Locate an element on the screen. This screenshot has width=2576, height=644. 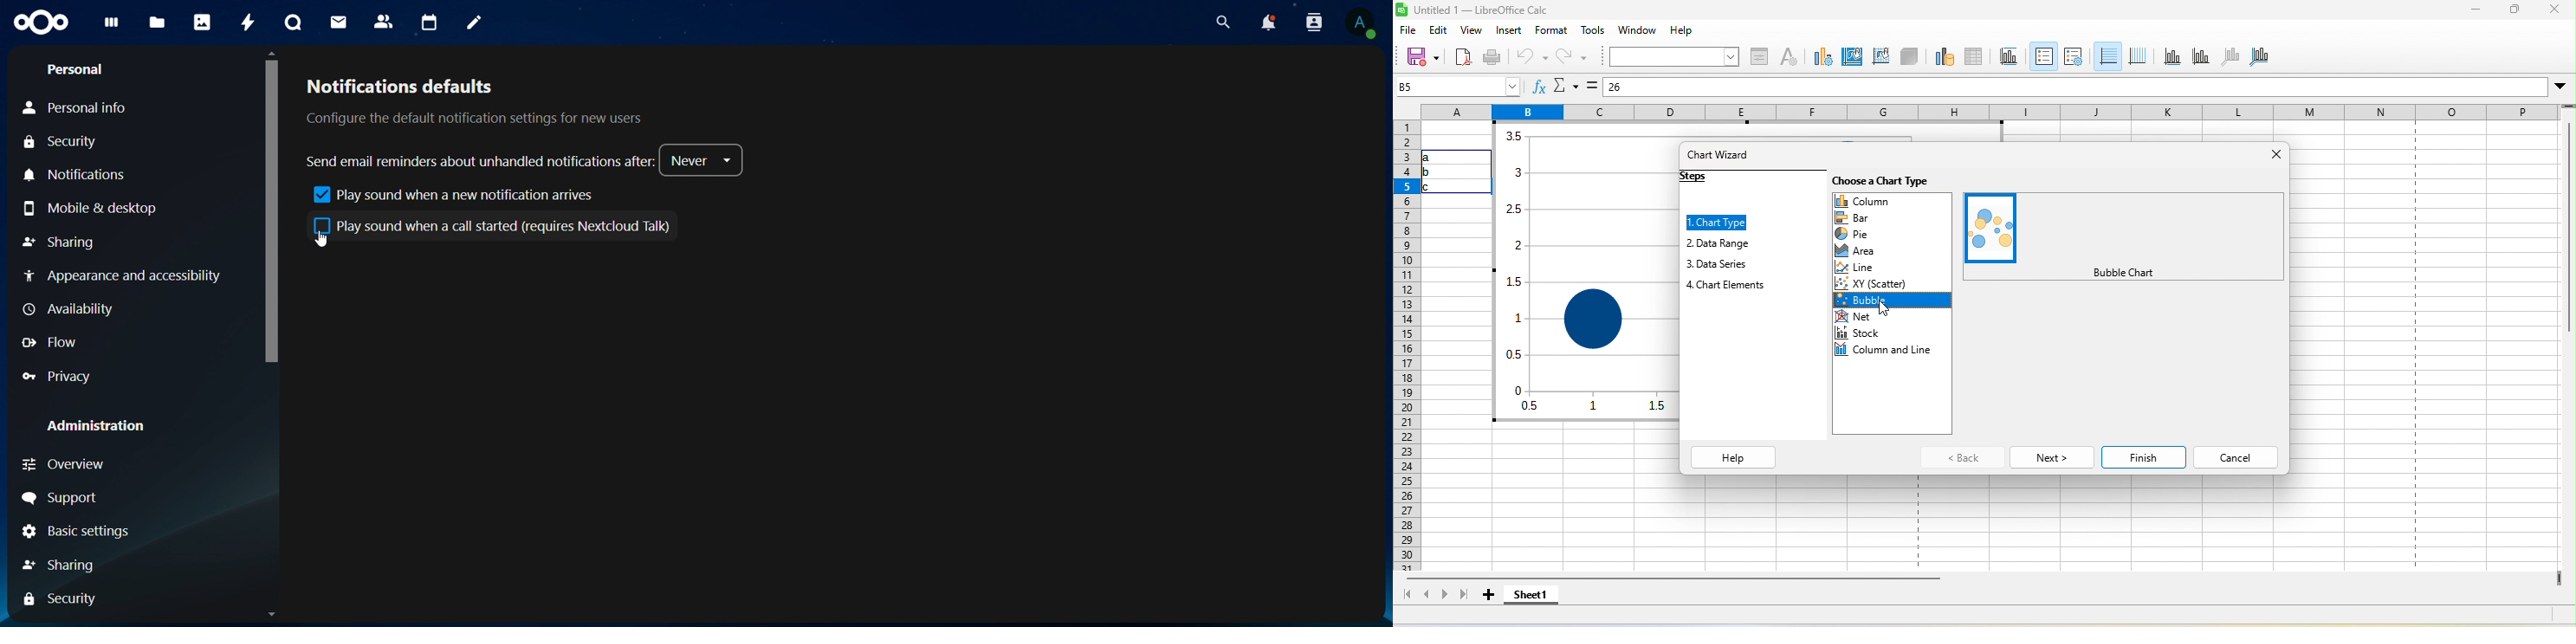
Personal Info is located at coordinates (71, 107).